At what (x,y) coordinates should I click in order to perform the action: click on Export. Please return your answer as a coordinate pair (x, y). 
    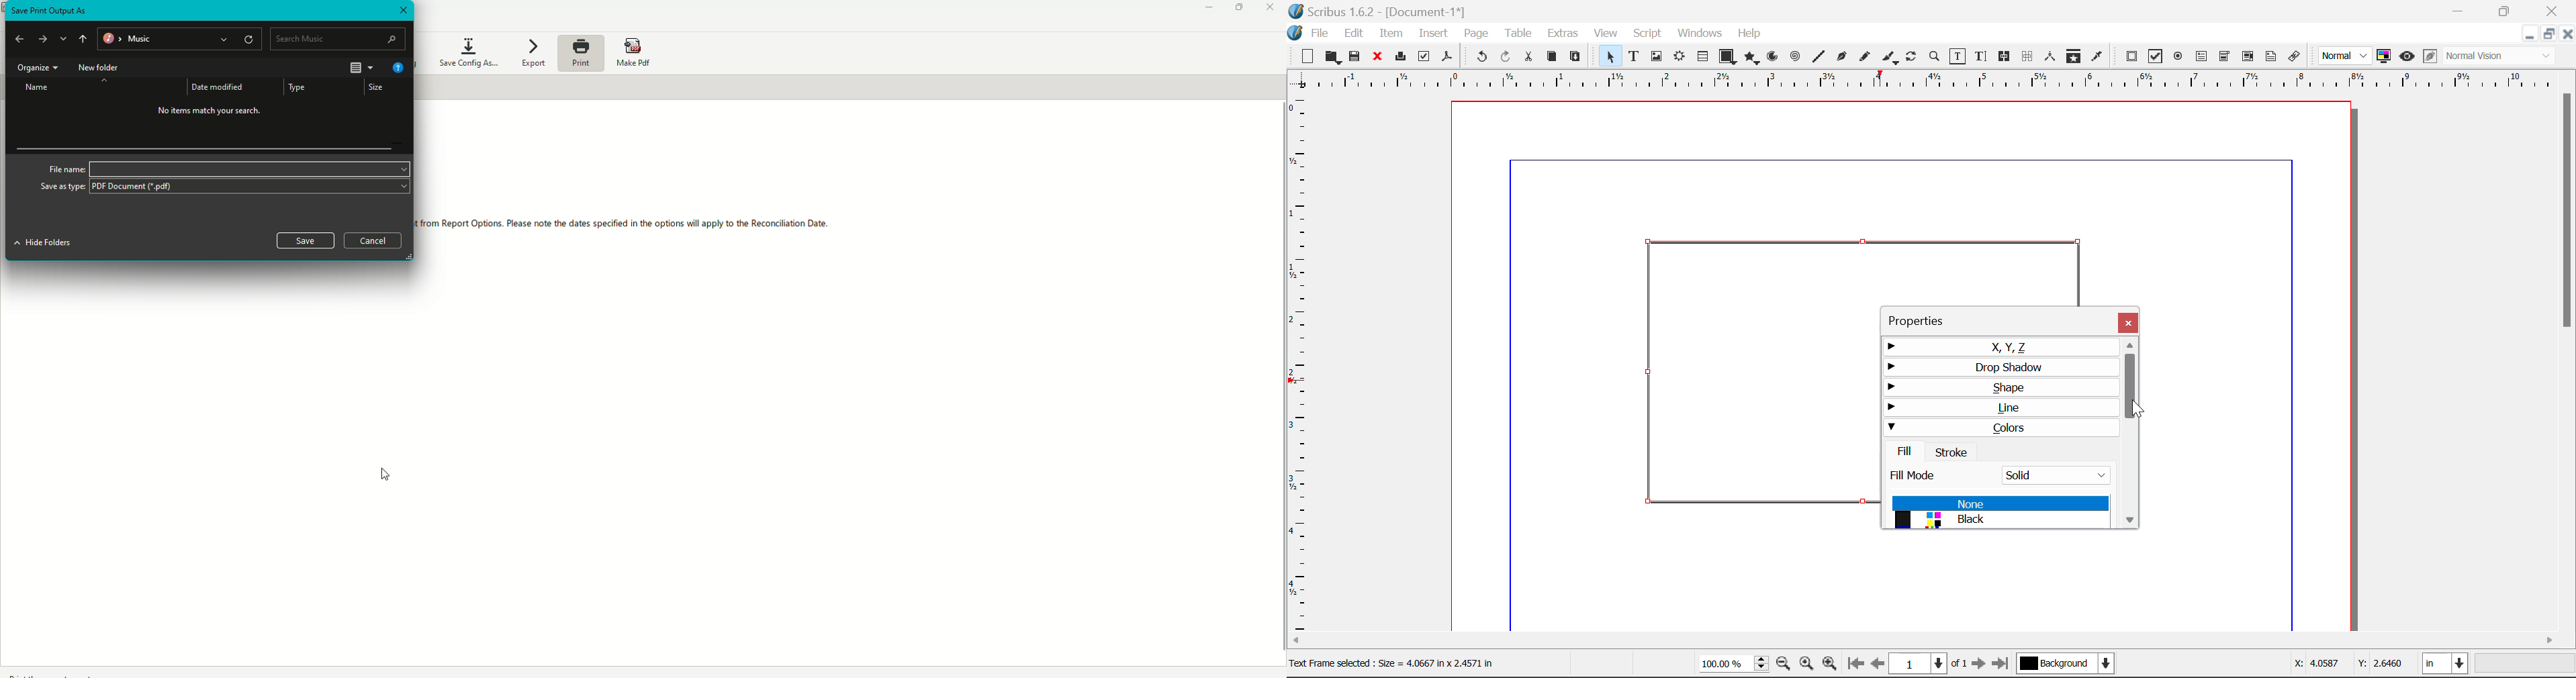
    Looking at the image, I should click on (537, 53).